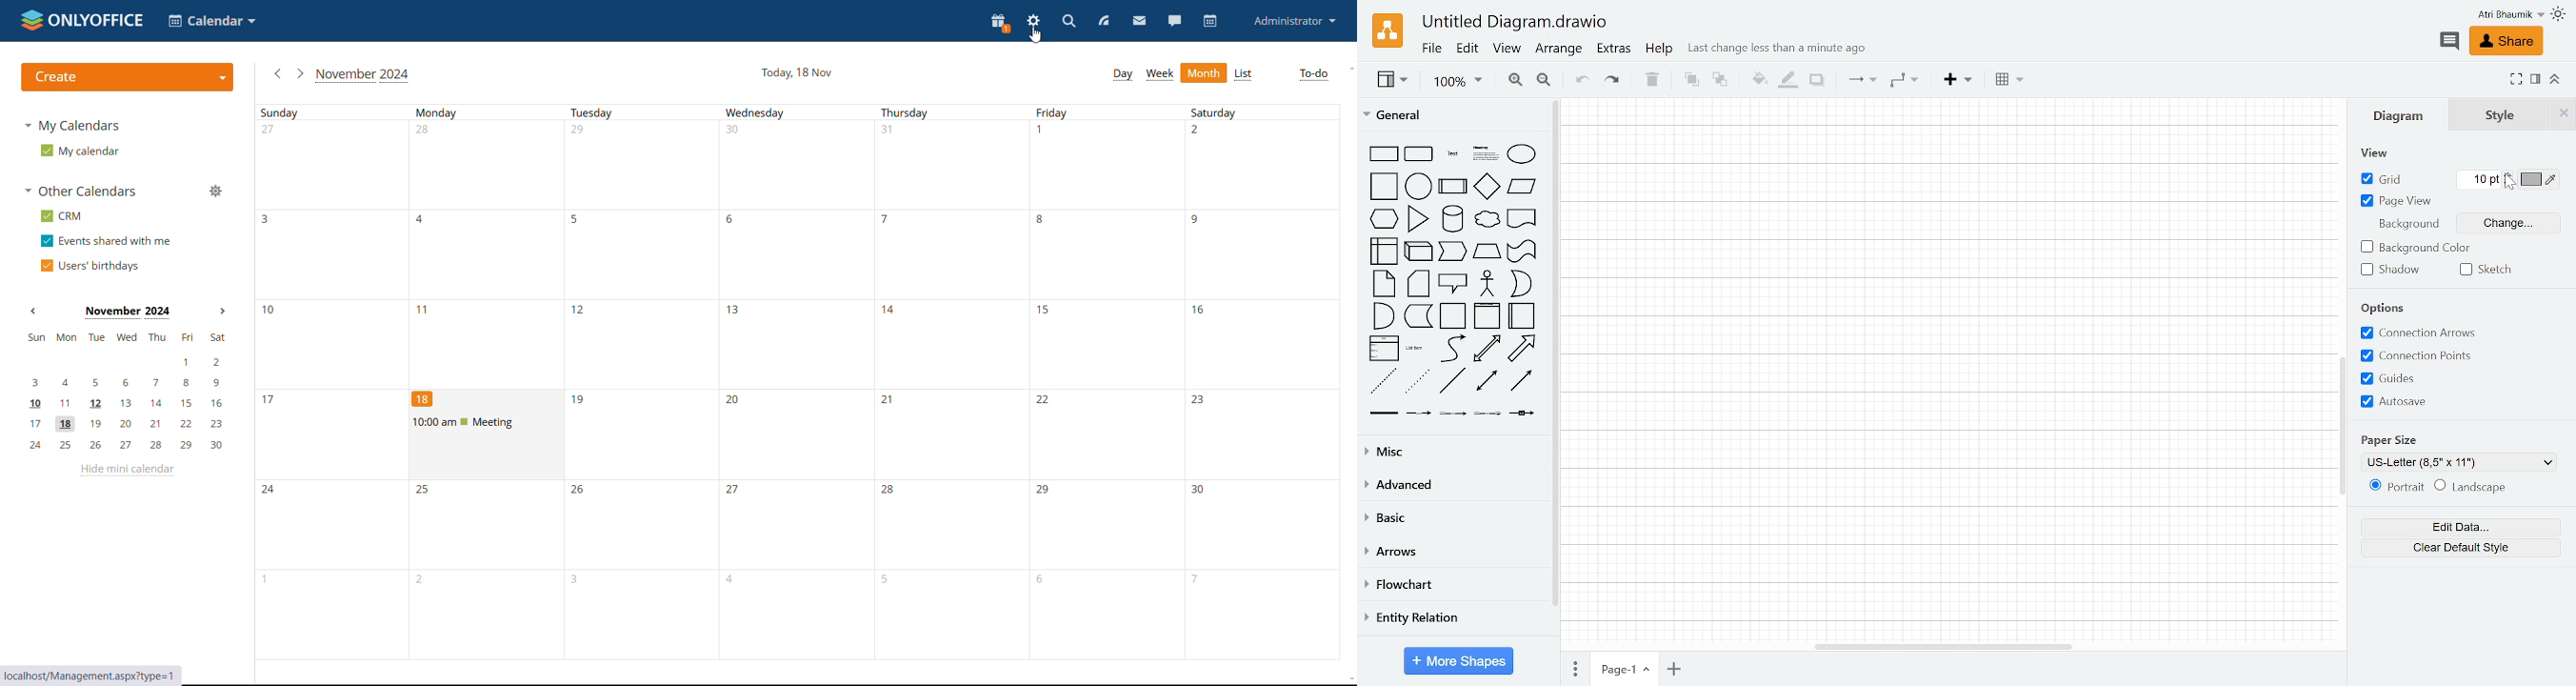 The height and width of the screenshot is (700, 2576). Describe the element at coordinates (299, 74) in the screenshot. I see `next month` at that location.